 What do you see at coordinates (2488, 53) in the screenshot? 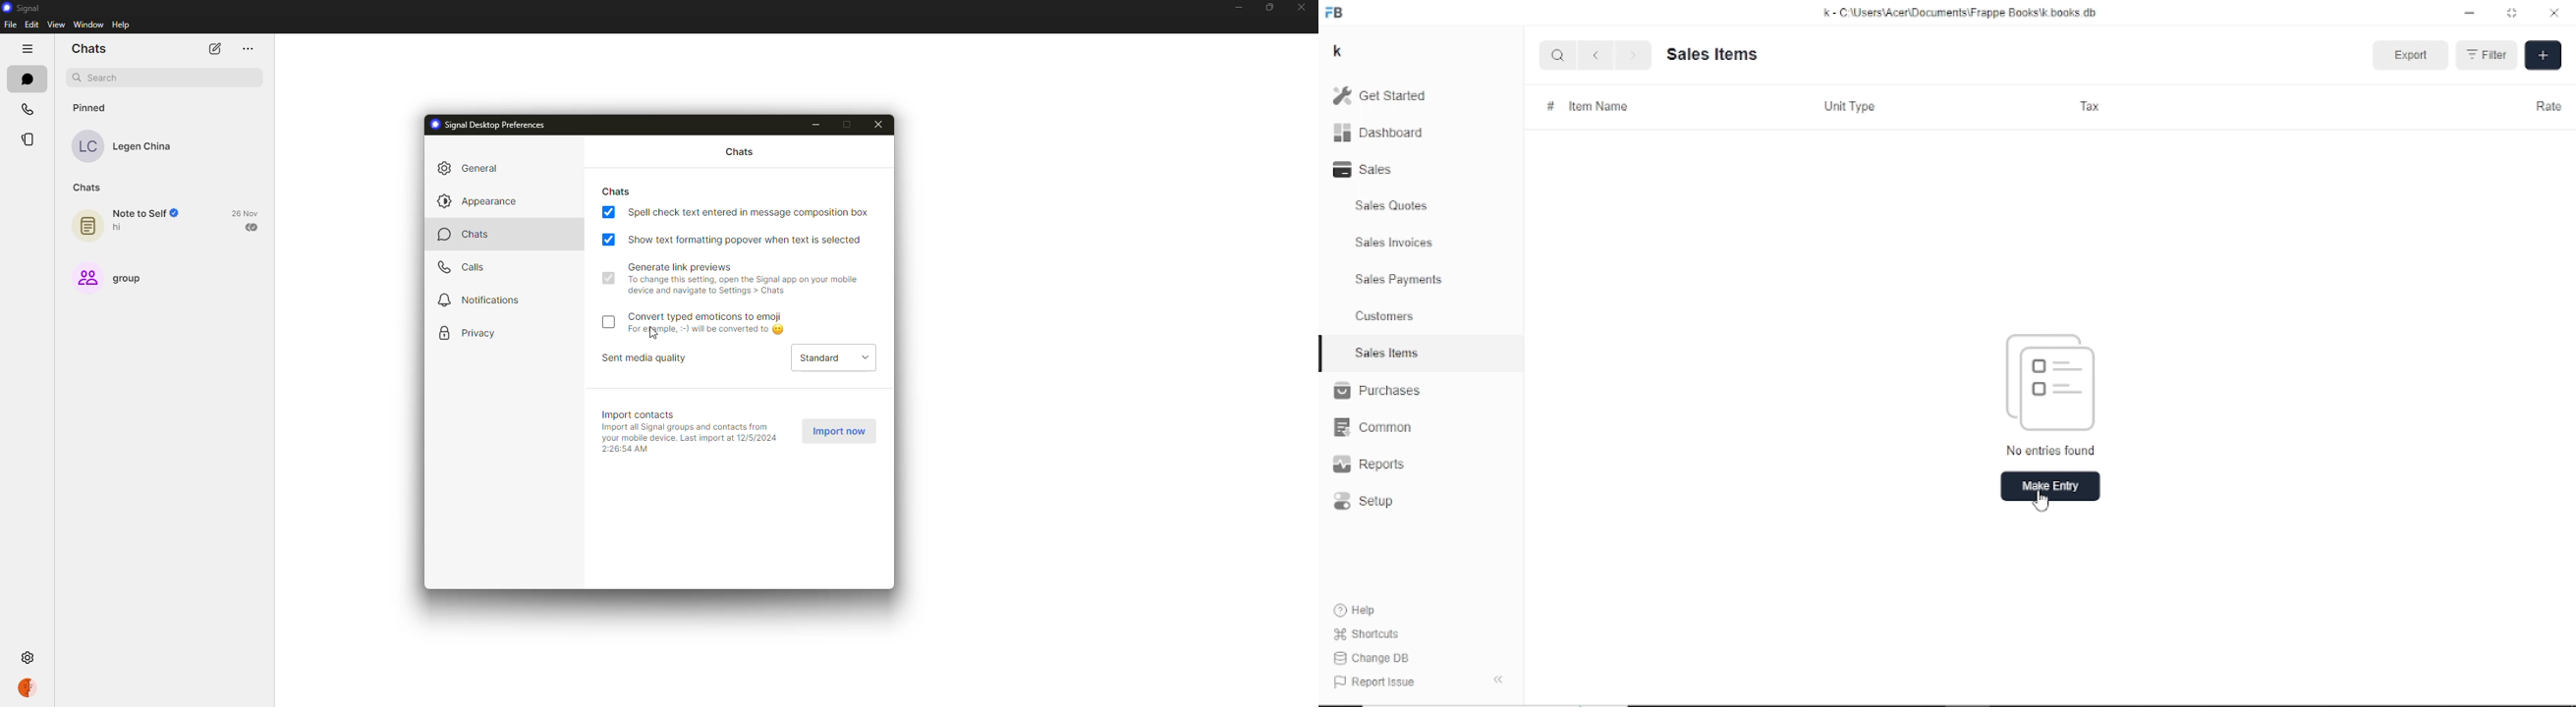
I see `Filter` at bounding box center [2488, 53].